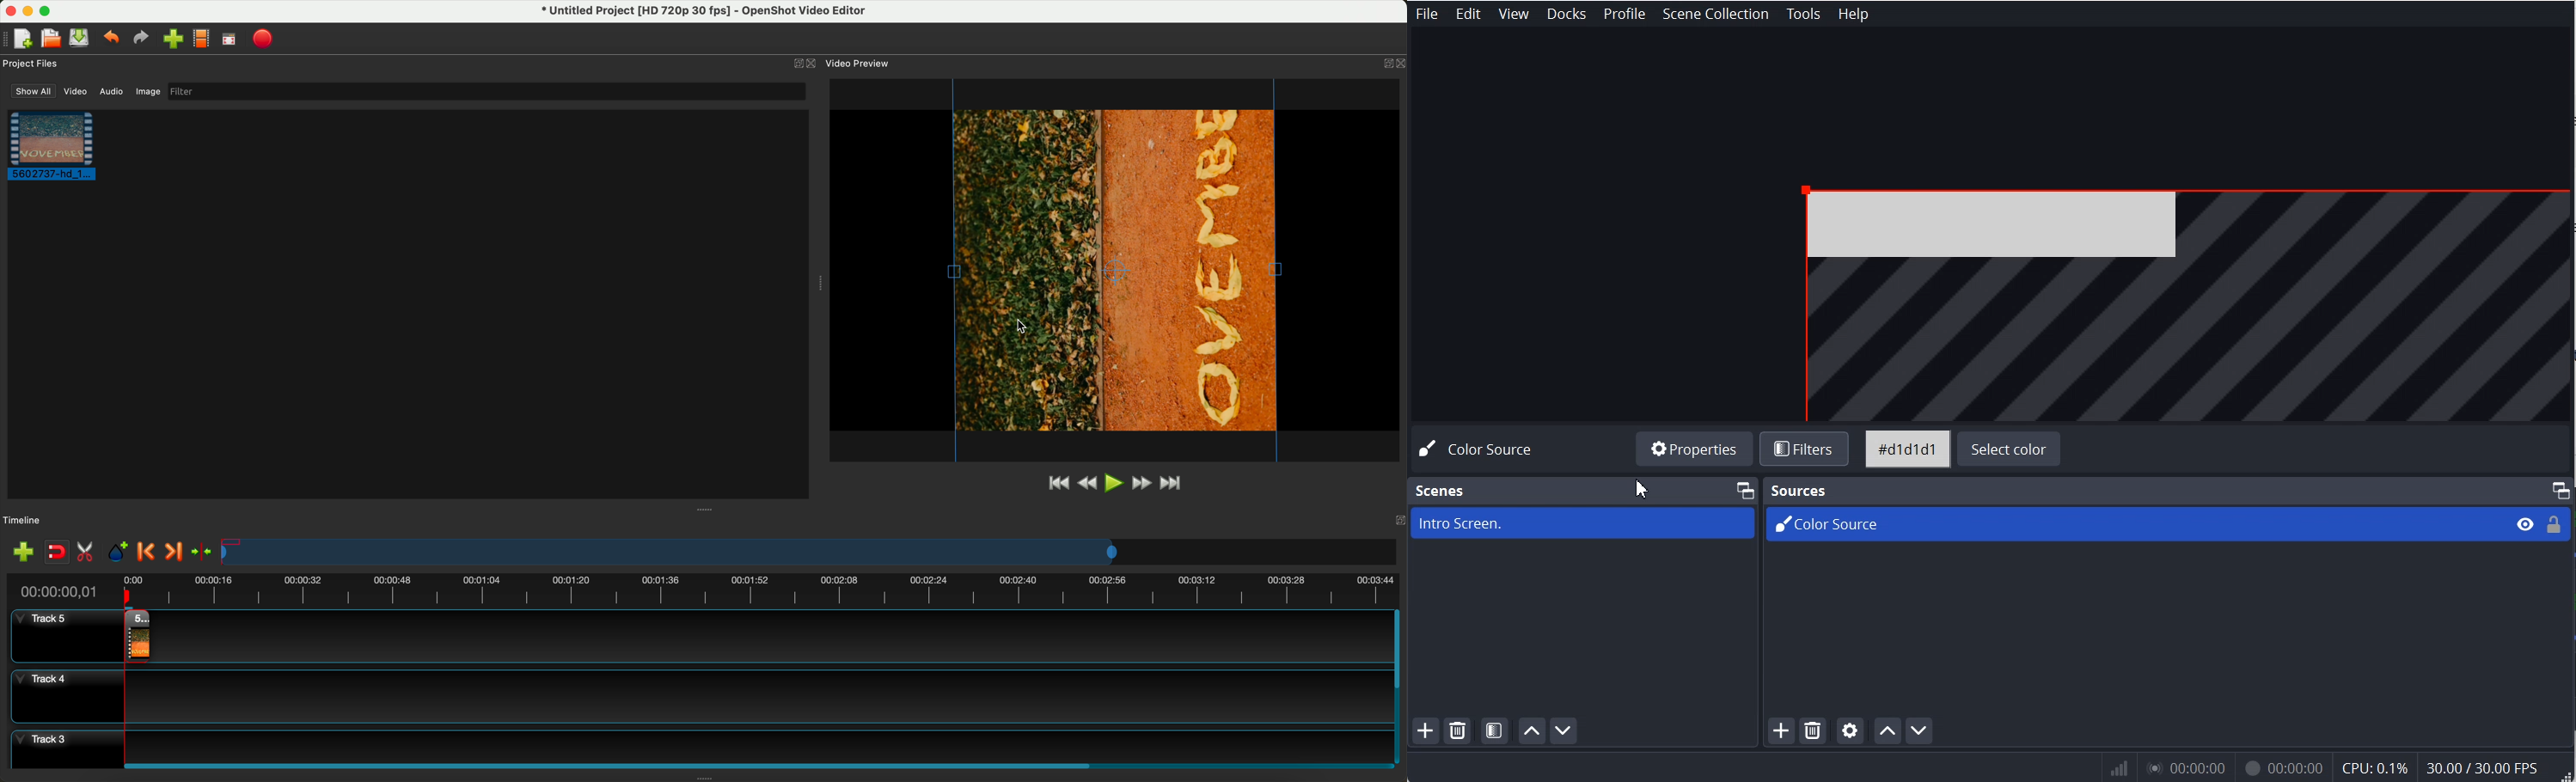  What do you see at coordinates (1460, 732) in the screenshot?
I see `Remove Selected Scene` at bounding box center [1460, 732].